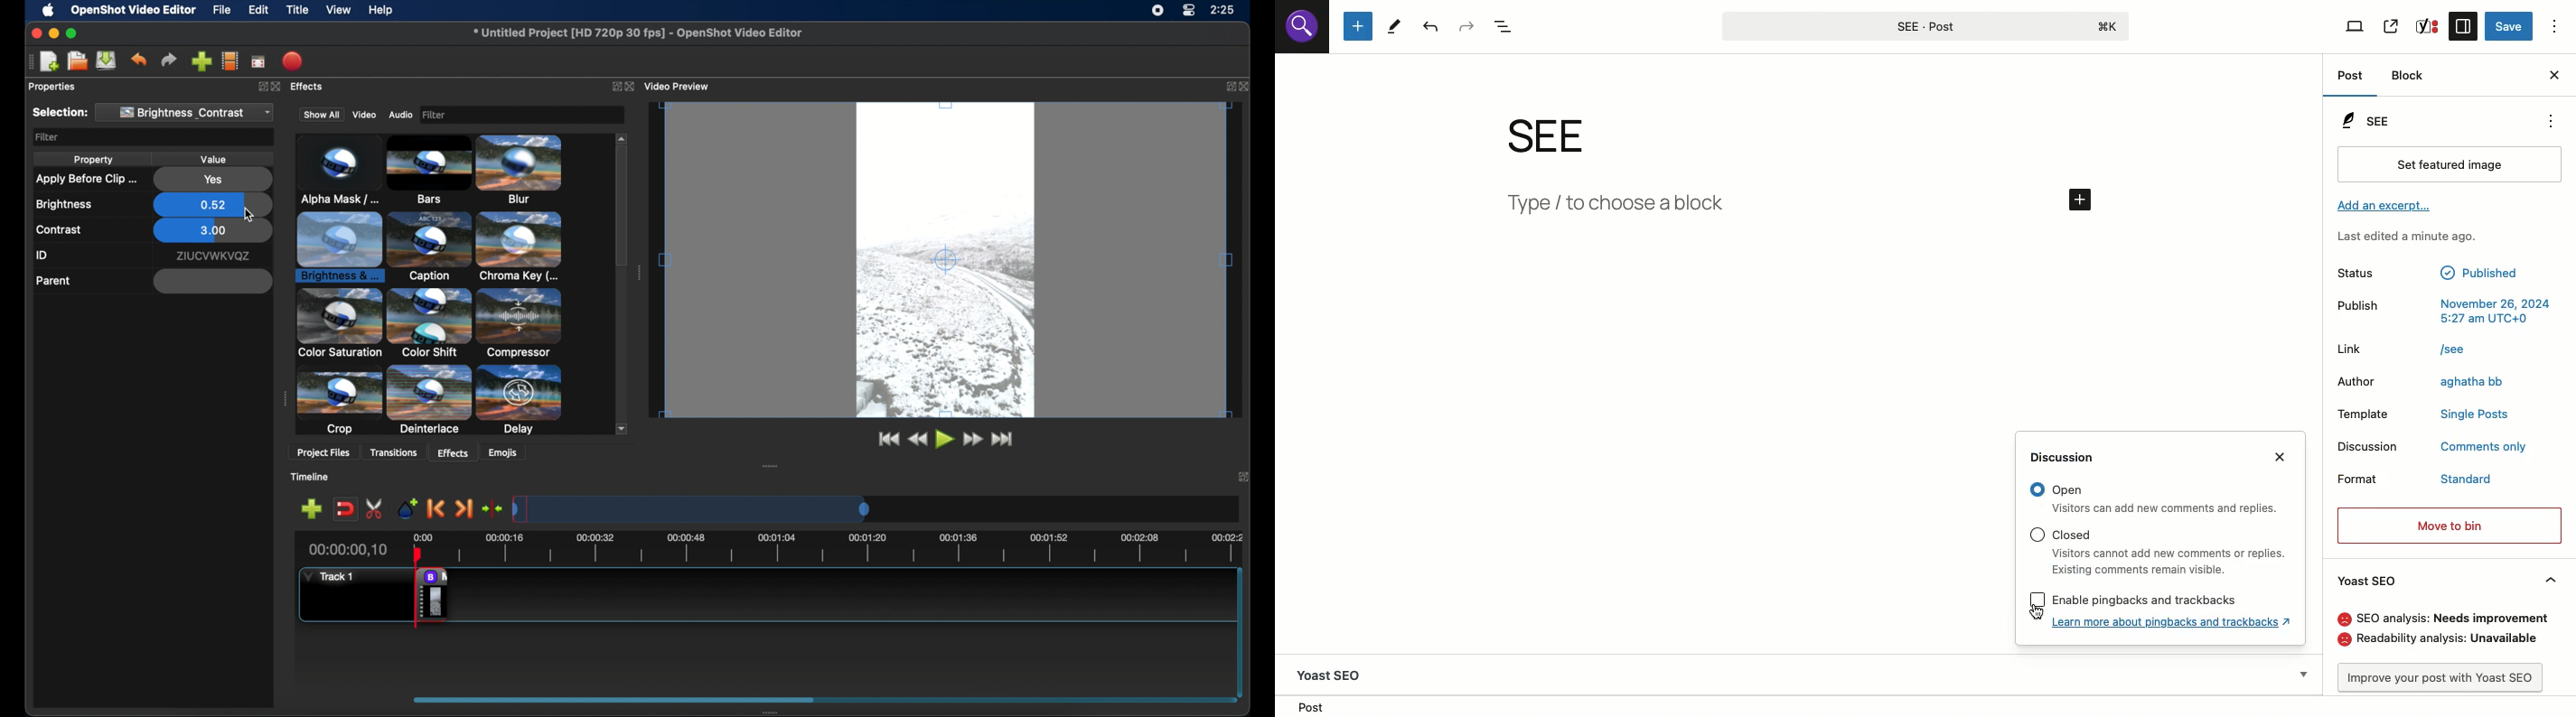  What do you see at coordinates (52, 87) in the screenshot?
I see `properties` at bounding box center [52, 87].